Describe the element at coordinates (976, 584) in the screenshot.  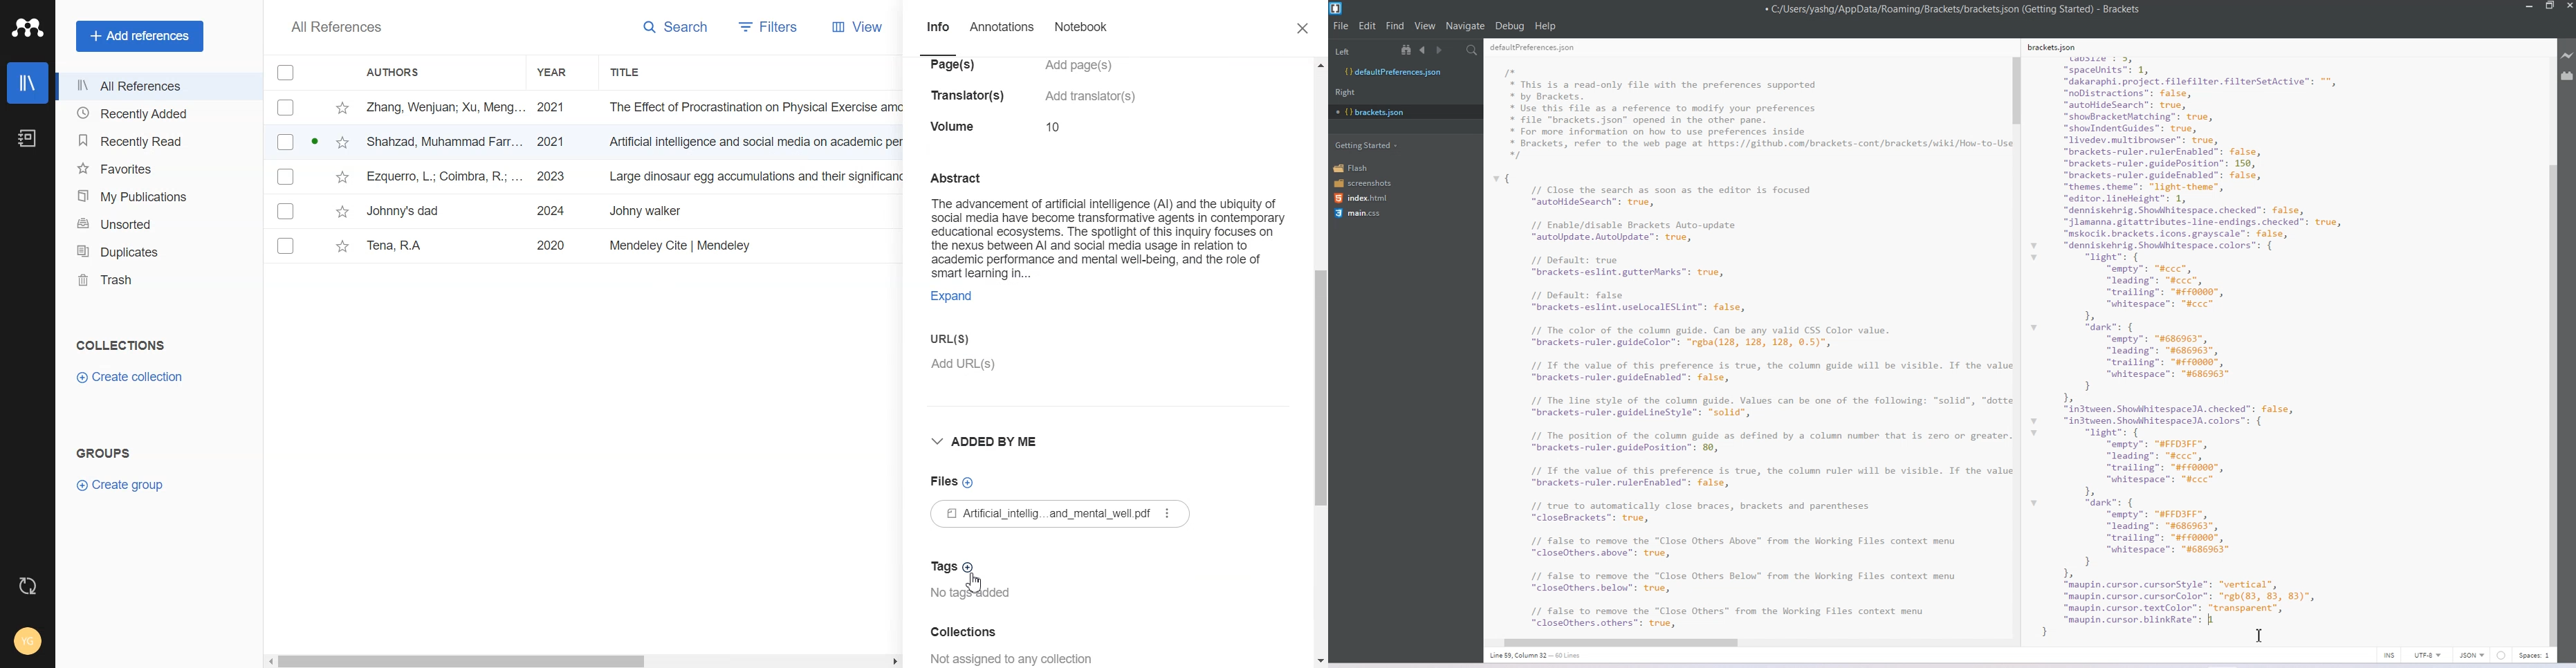
I see `Cursor` at that location.